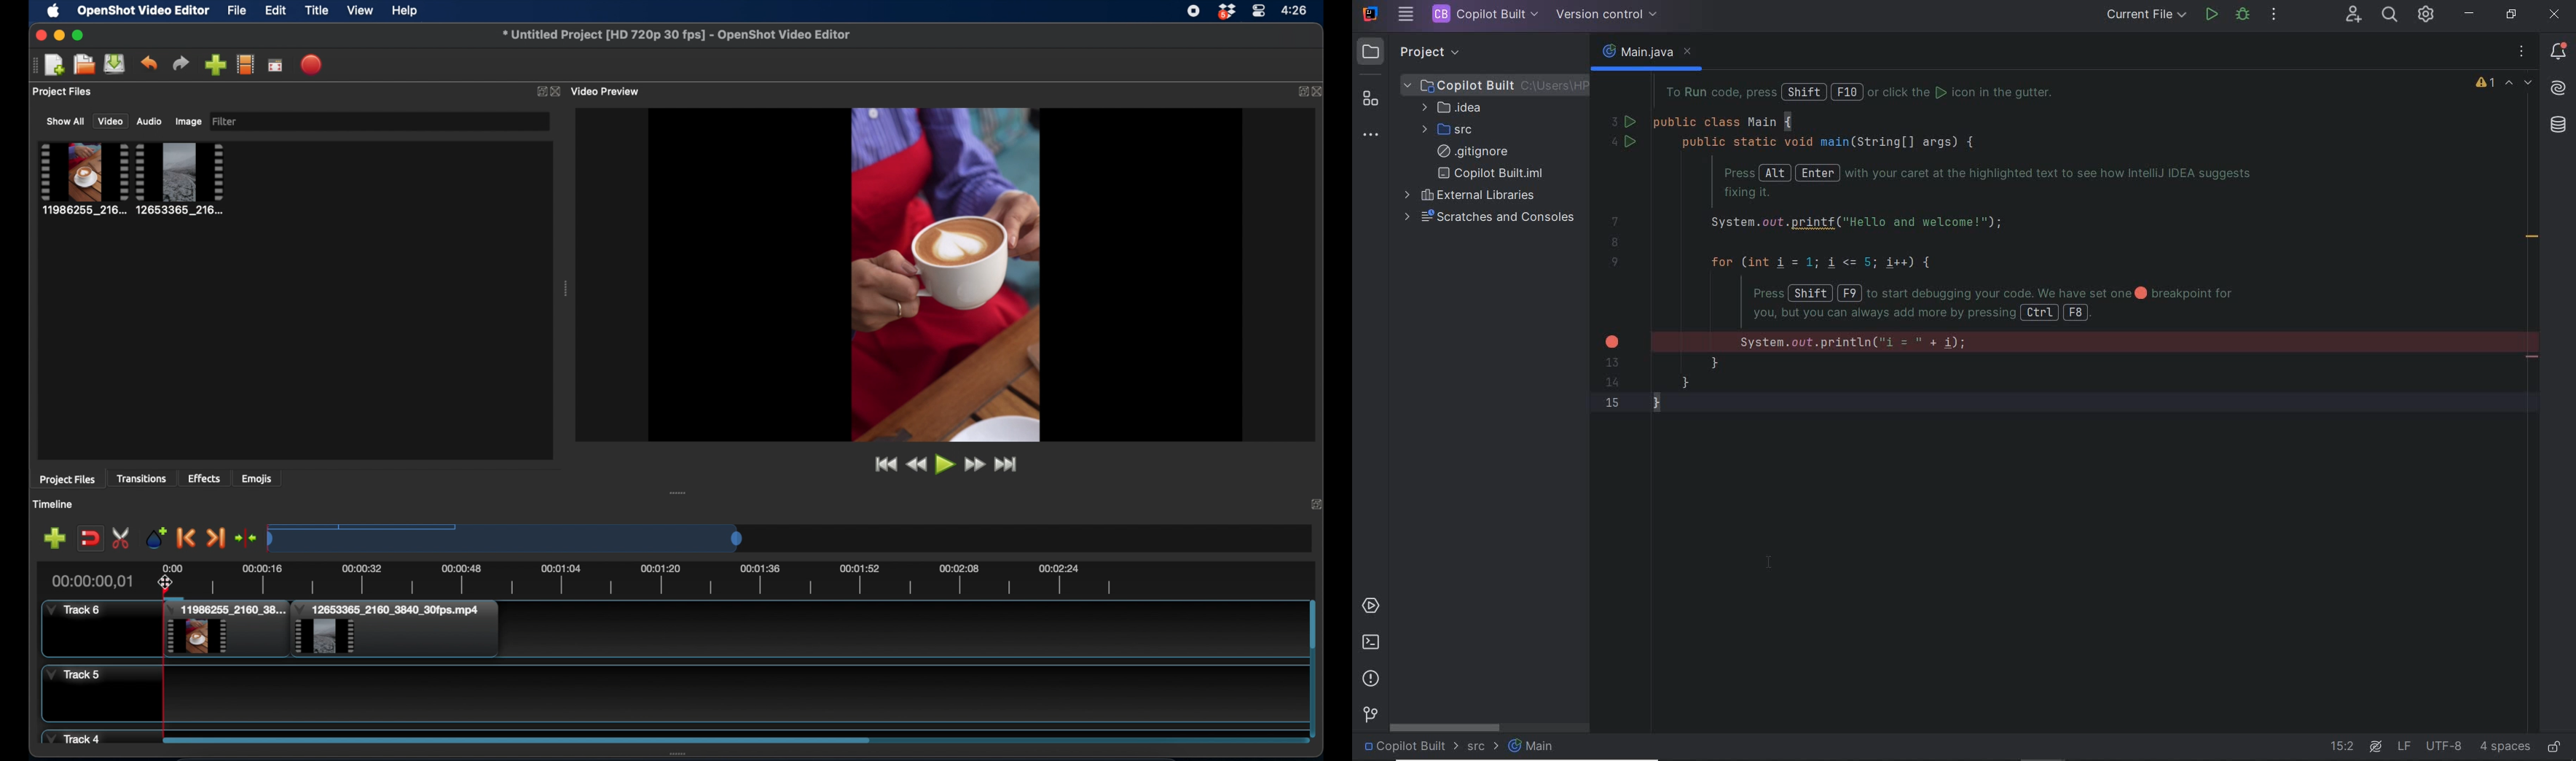 Image resolution: width=2576 pixels, height=784 pixels. What do you see at coordinates (1312, 626) in the screenshot?
I see `scroll bar` at bounding box center [1312, 626].